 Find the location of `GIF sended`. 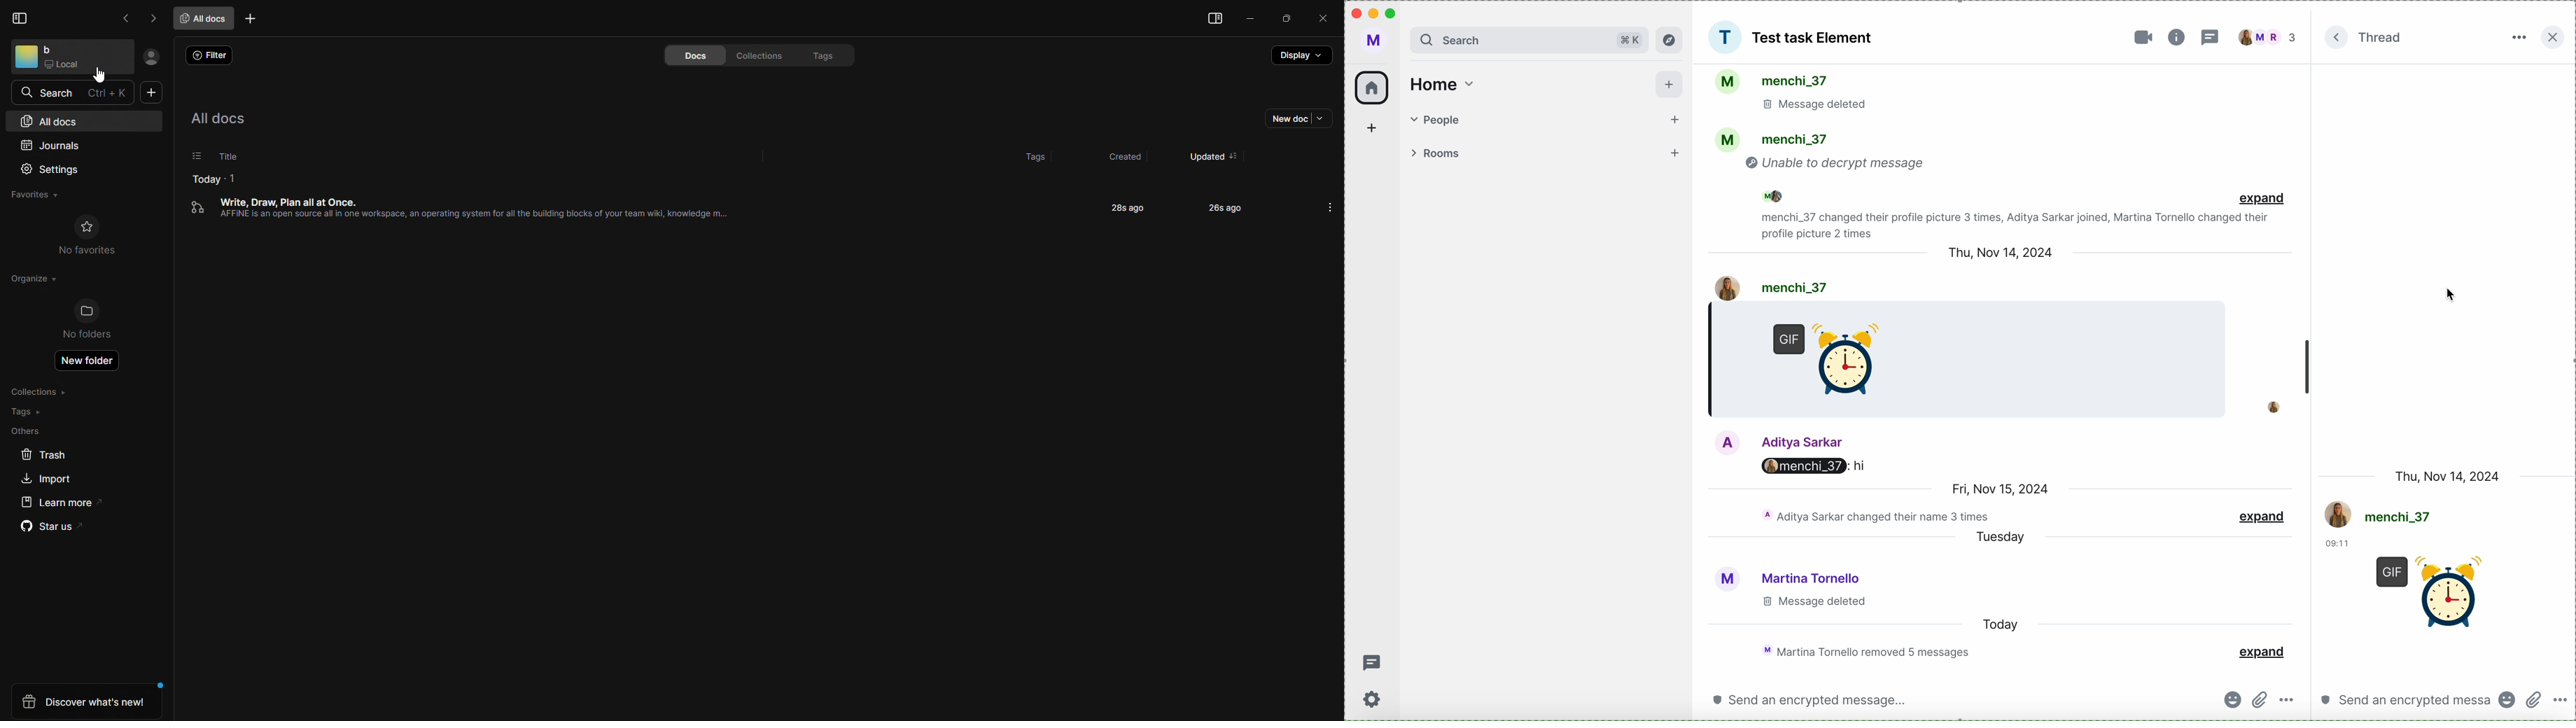

GIF sended is located at coordinates (1834, 365).